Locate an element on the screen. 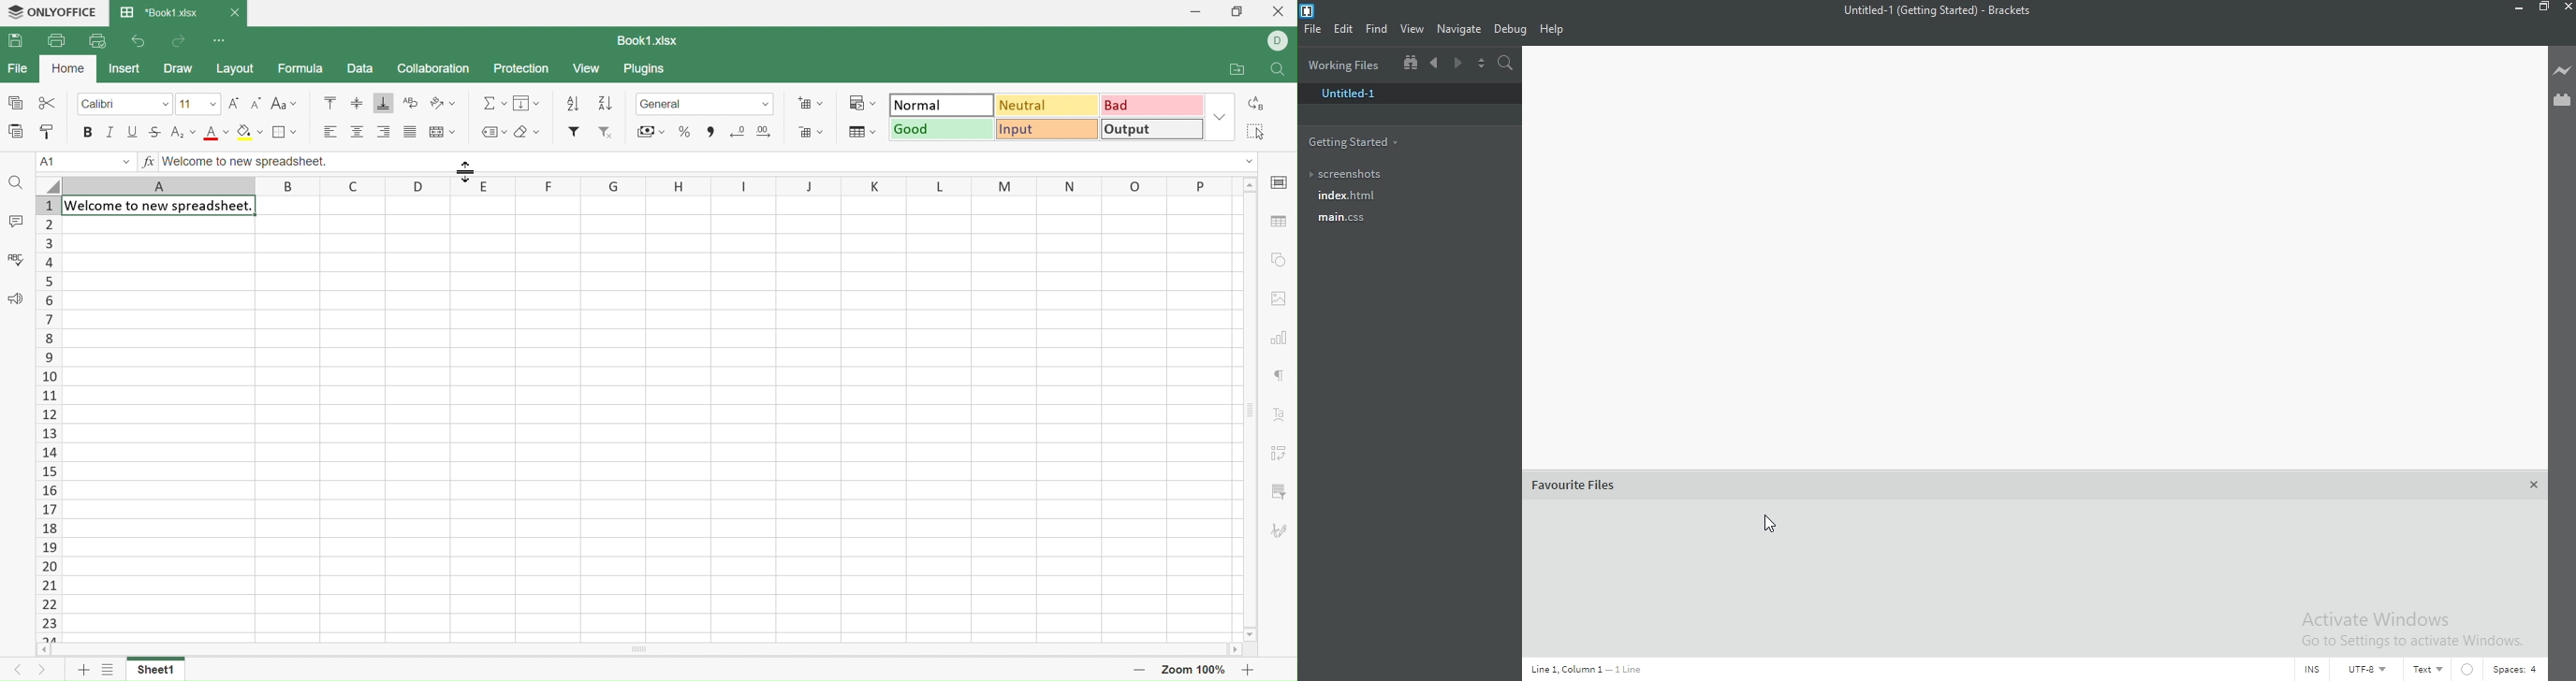 Image resolution: width=2576 pixels, height=700 pixels. Align Middle is located at coordinates (356, 104).